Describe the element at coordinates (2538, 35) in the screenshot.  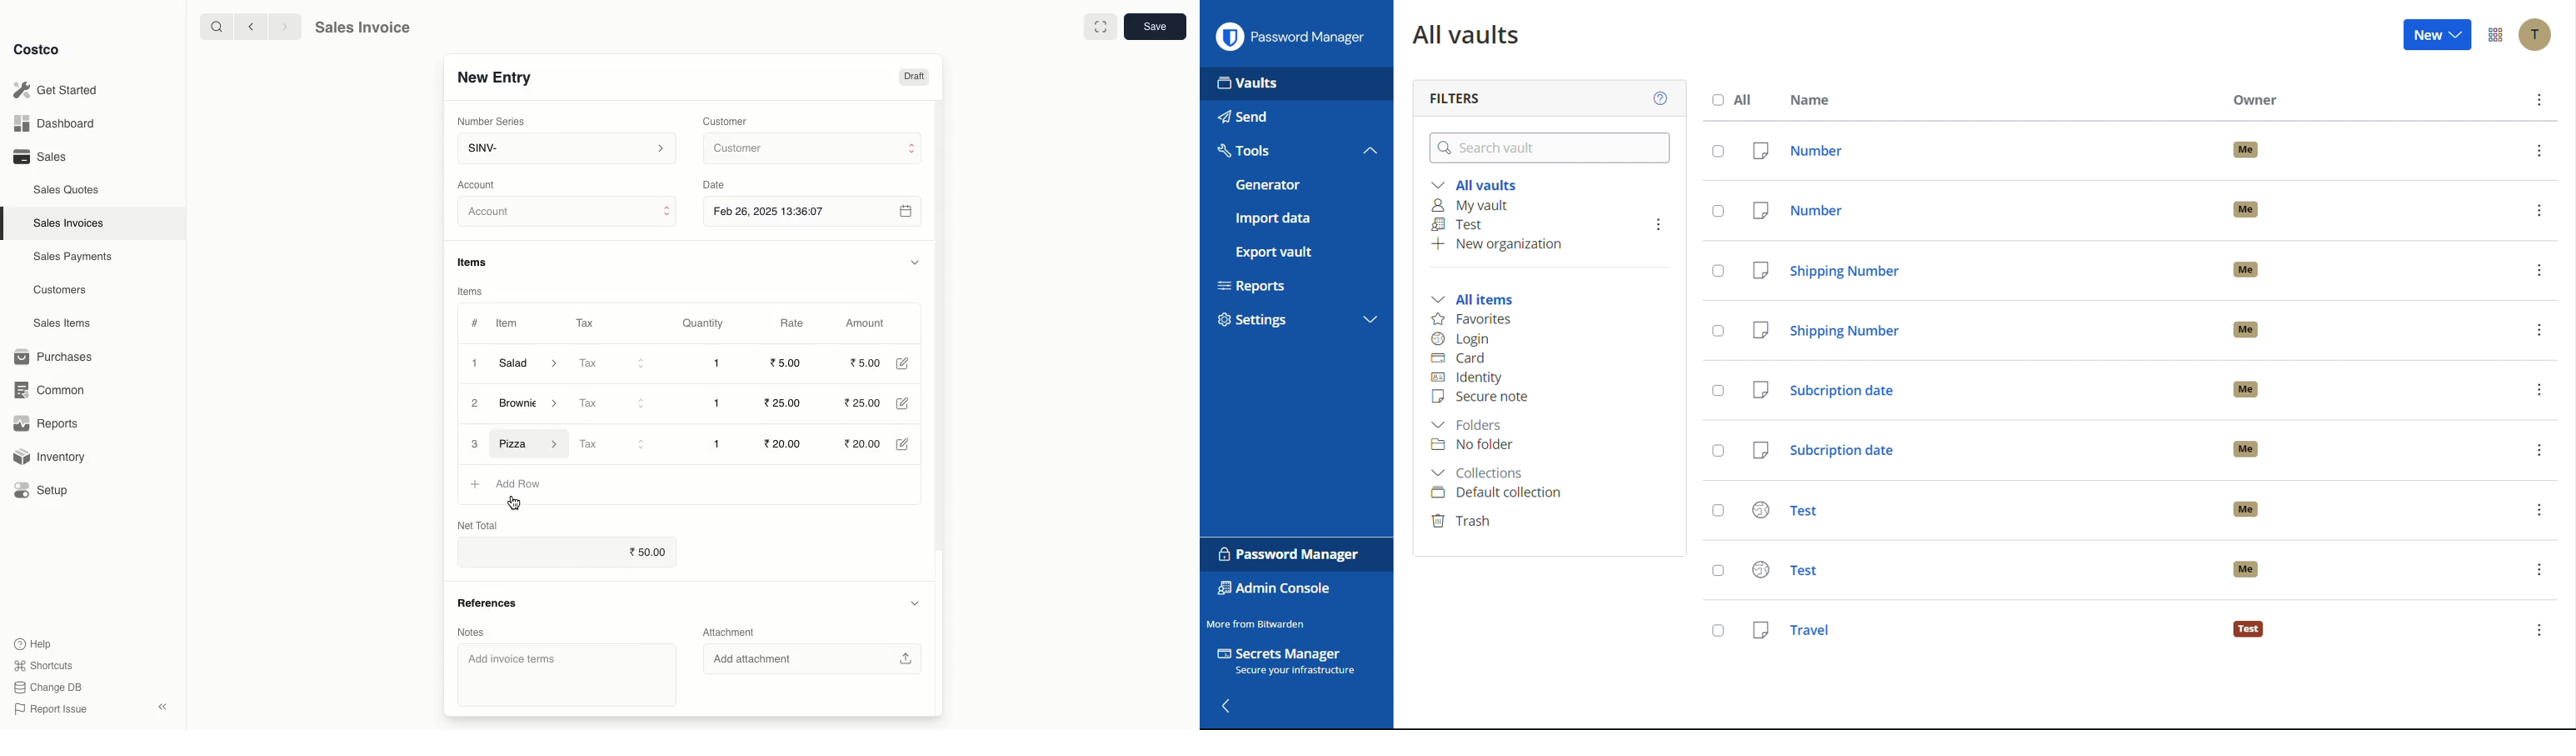
I see `Account` at that location.